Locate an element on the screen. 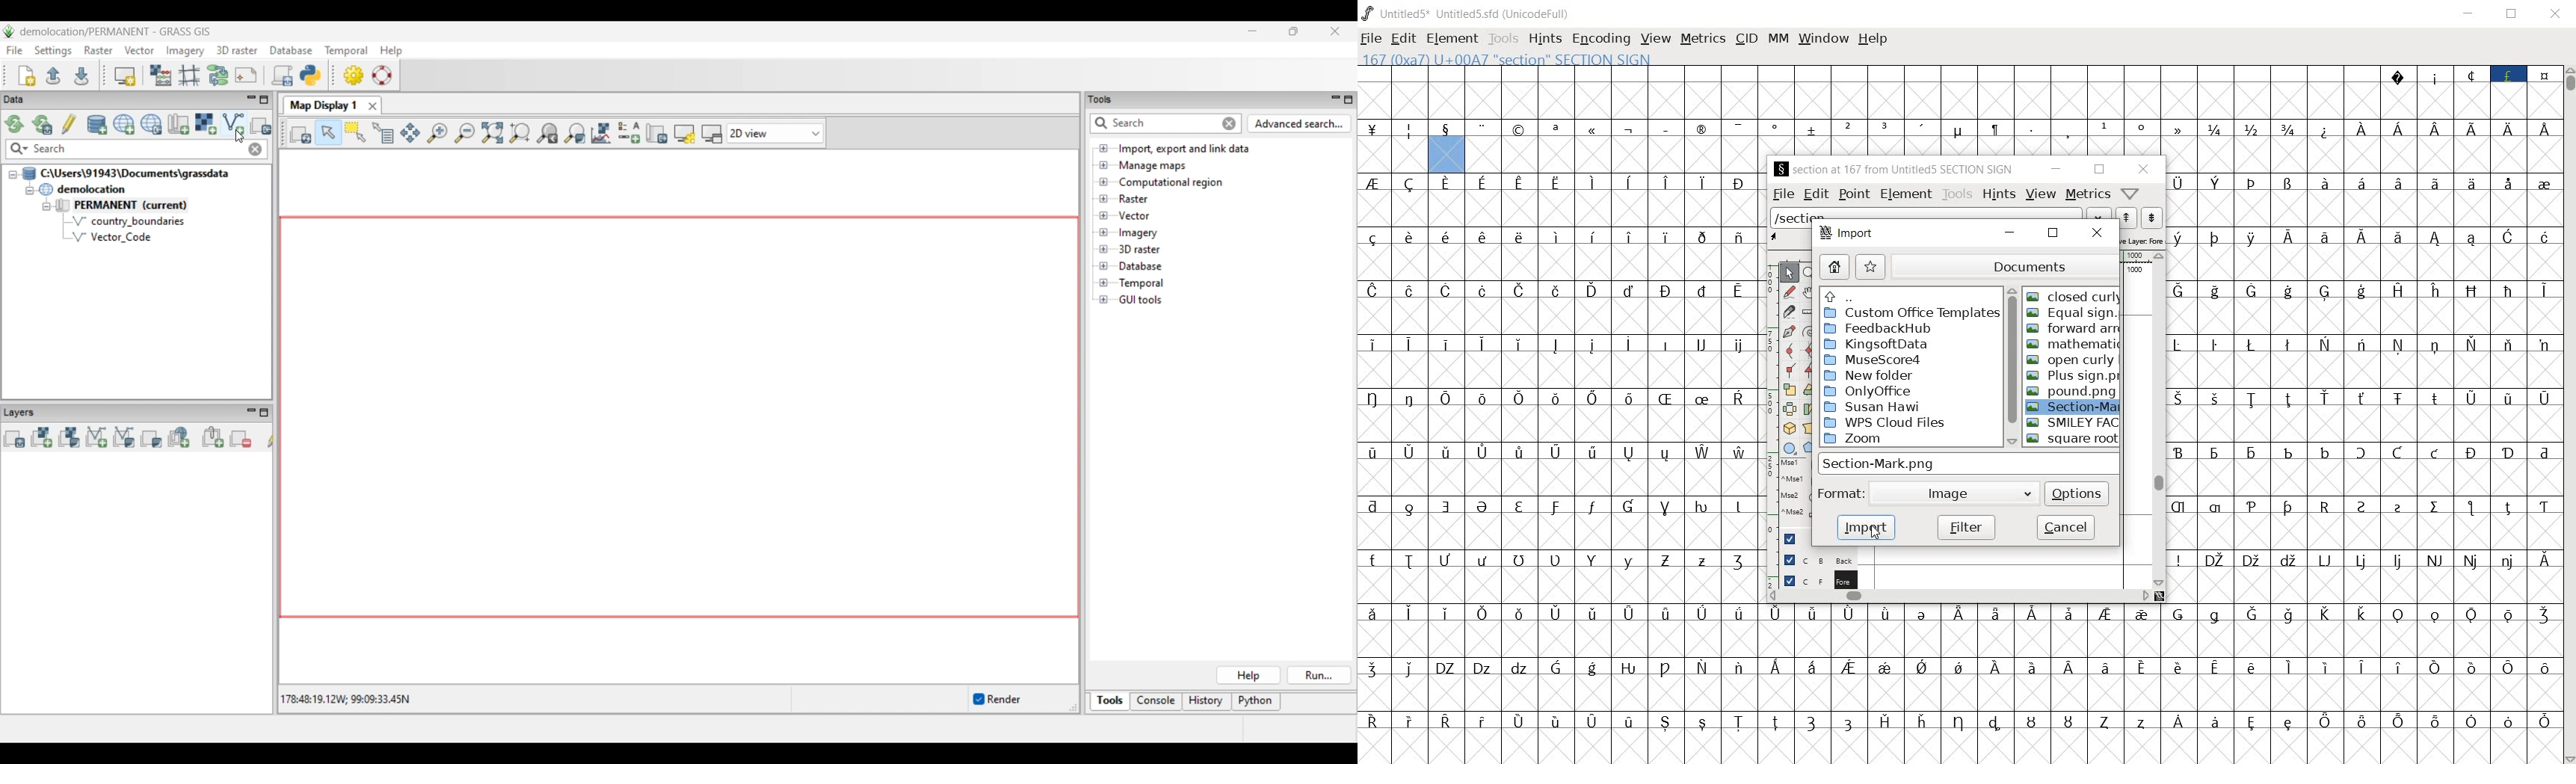  special letters is located at coordinates (1564, 182).